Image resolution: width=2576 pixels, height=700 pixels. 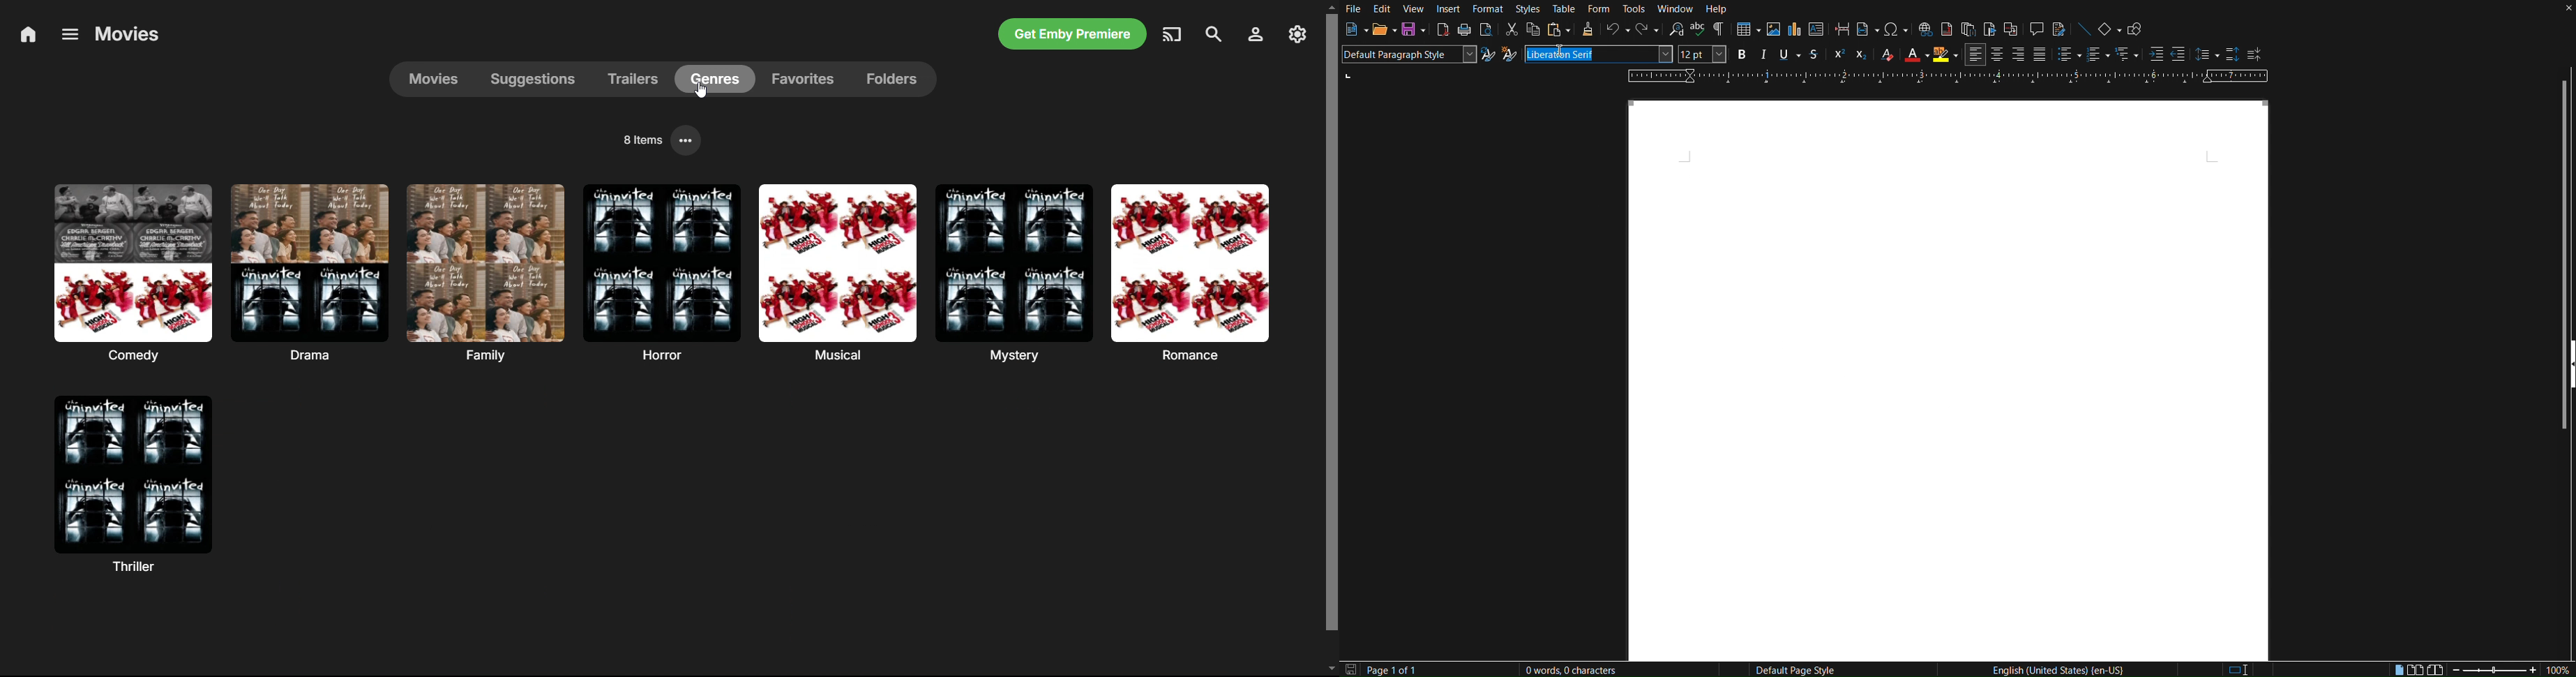 I want to click on Show, so click(x=2568, y=387).